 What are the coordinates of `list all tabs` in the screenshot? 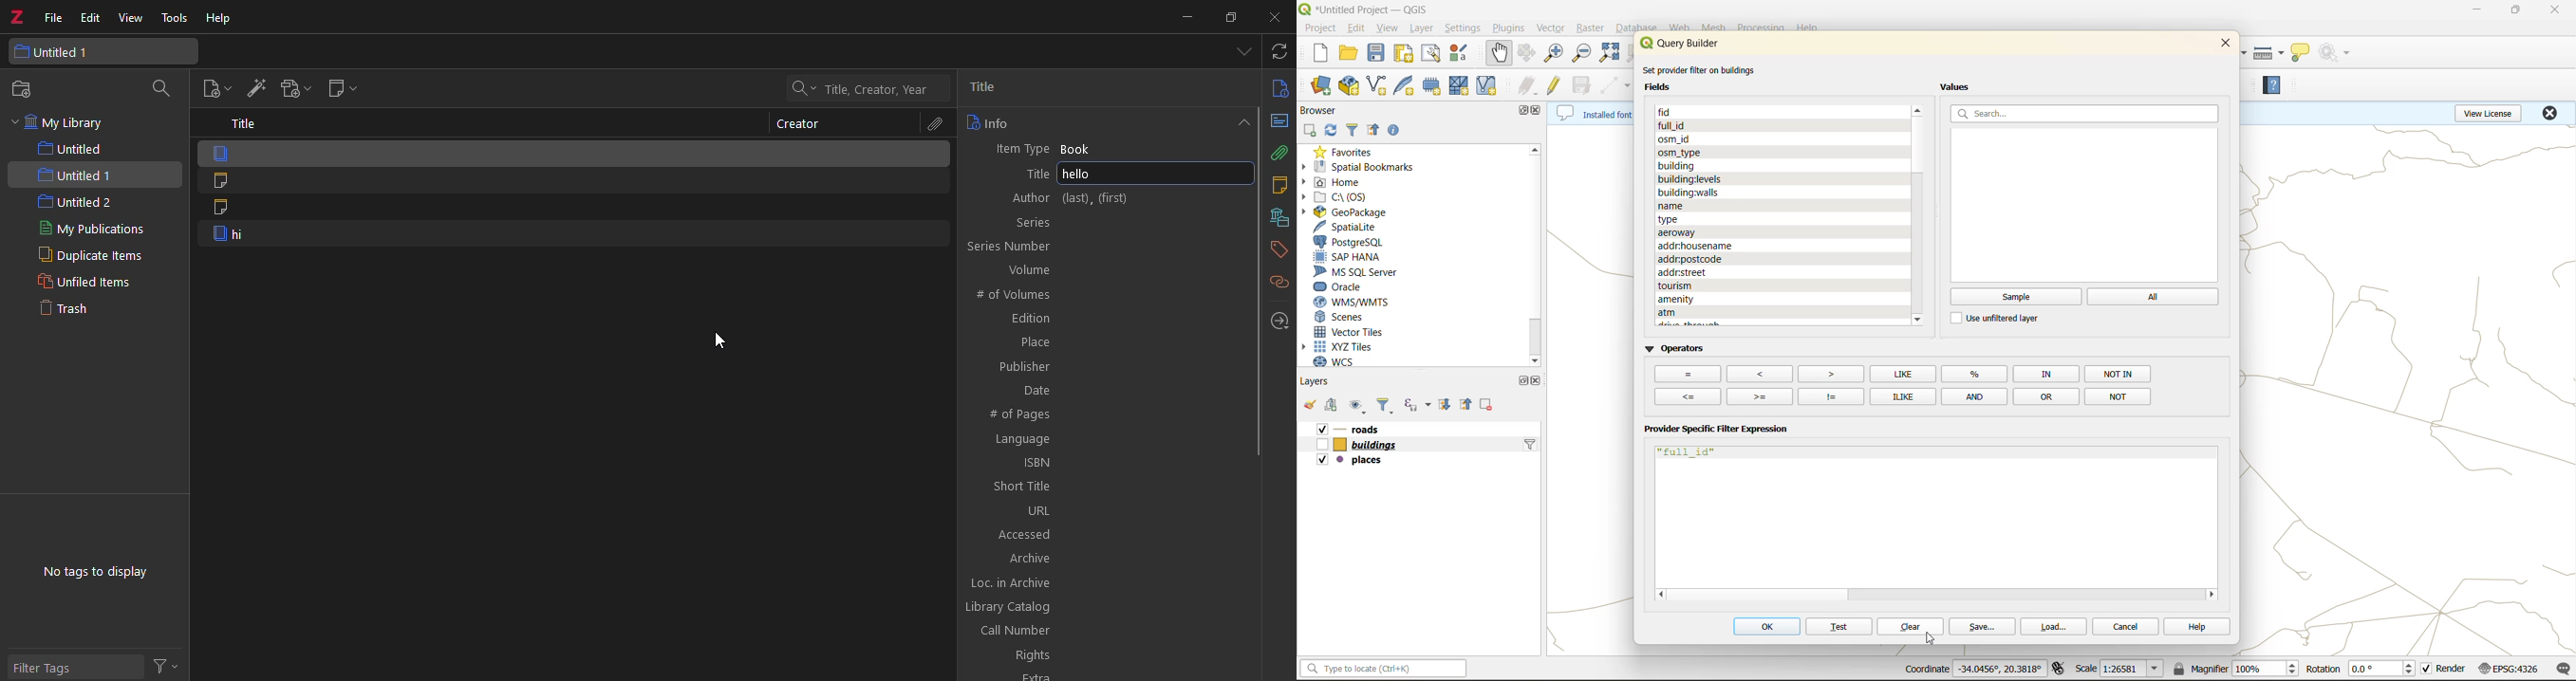 It's located at (1243, 53).